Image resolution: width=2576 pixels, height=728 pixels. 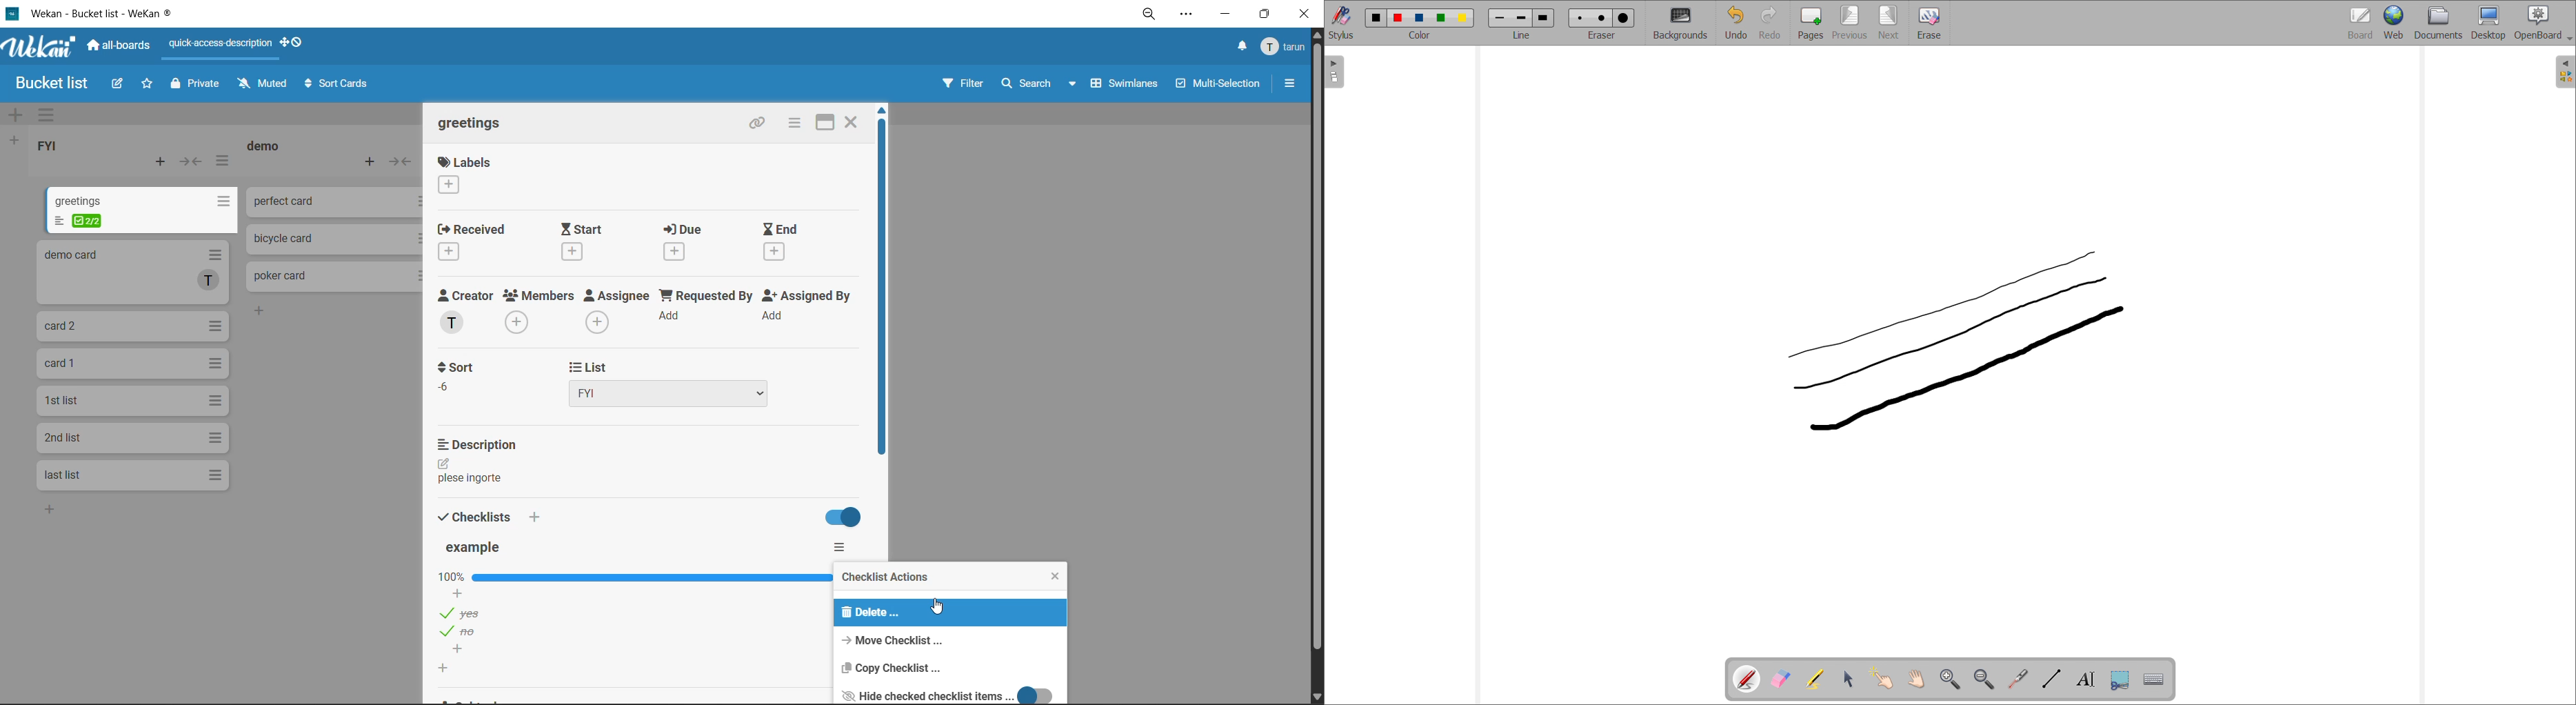 What do you see at coordinates (191, 161) in the screenshot?
I see `collapse` at bounding box center [191, 161].